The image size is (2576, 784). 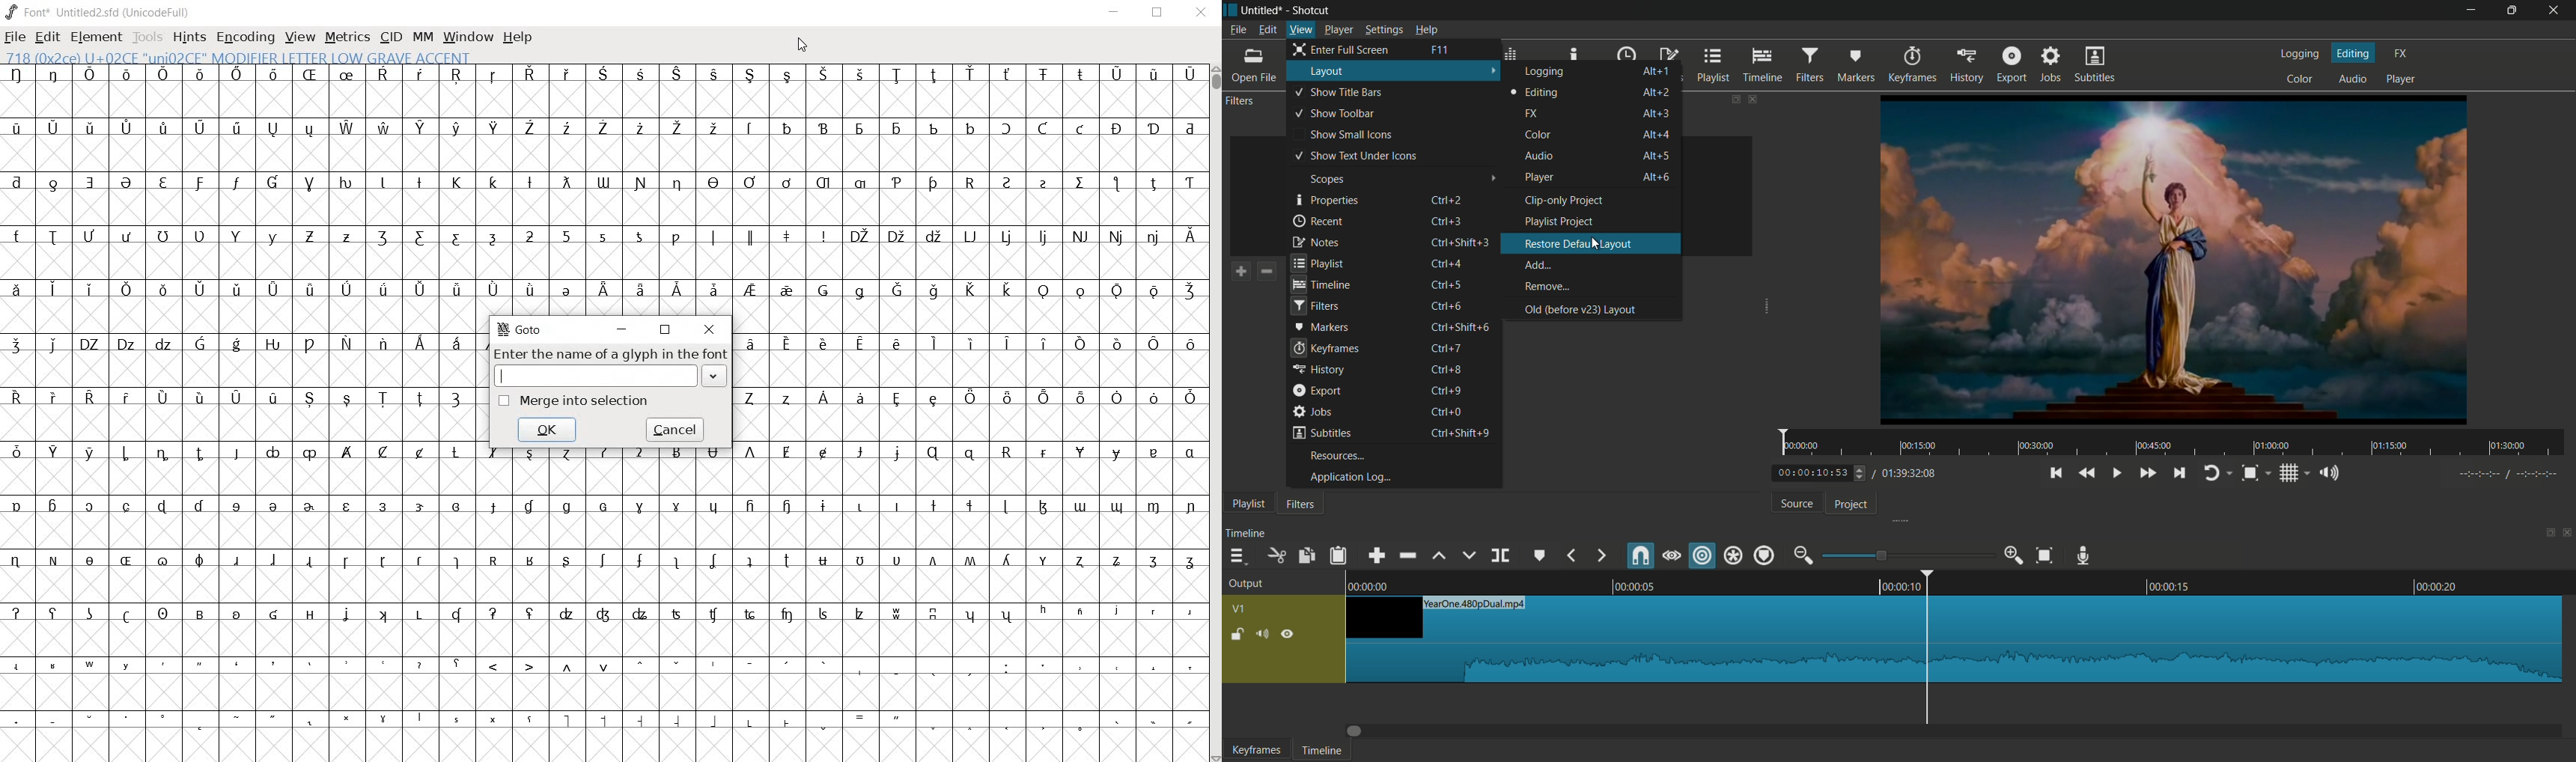 I want to click on project name, so click(x=1263, y=10).